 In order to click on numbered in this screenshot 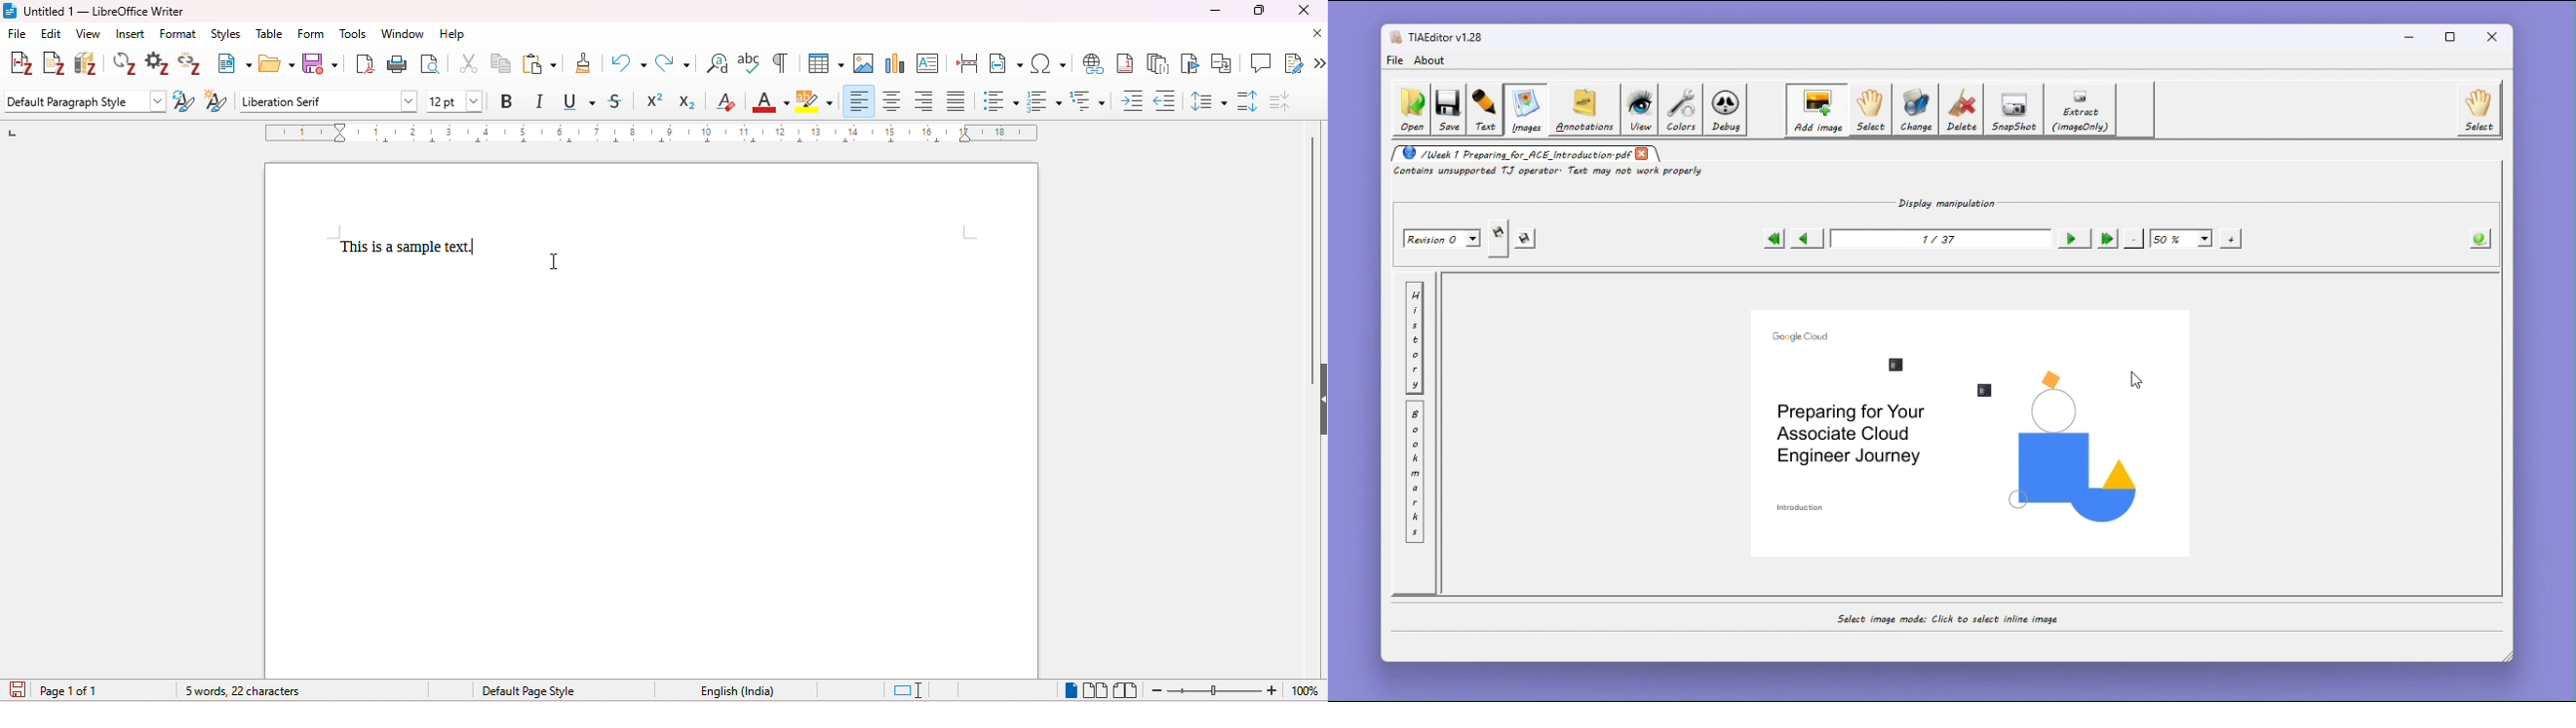, I will do `click(1043, 101)`.